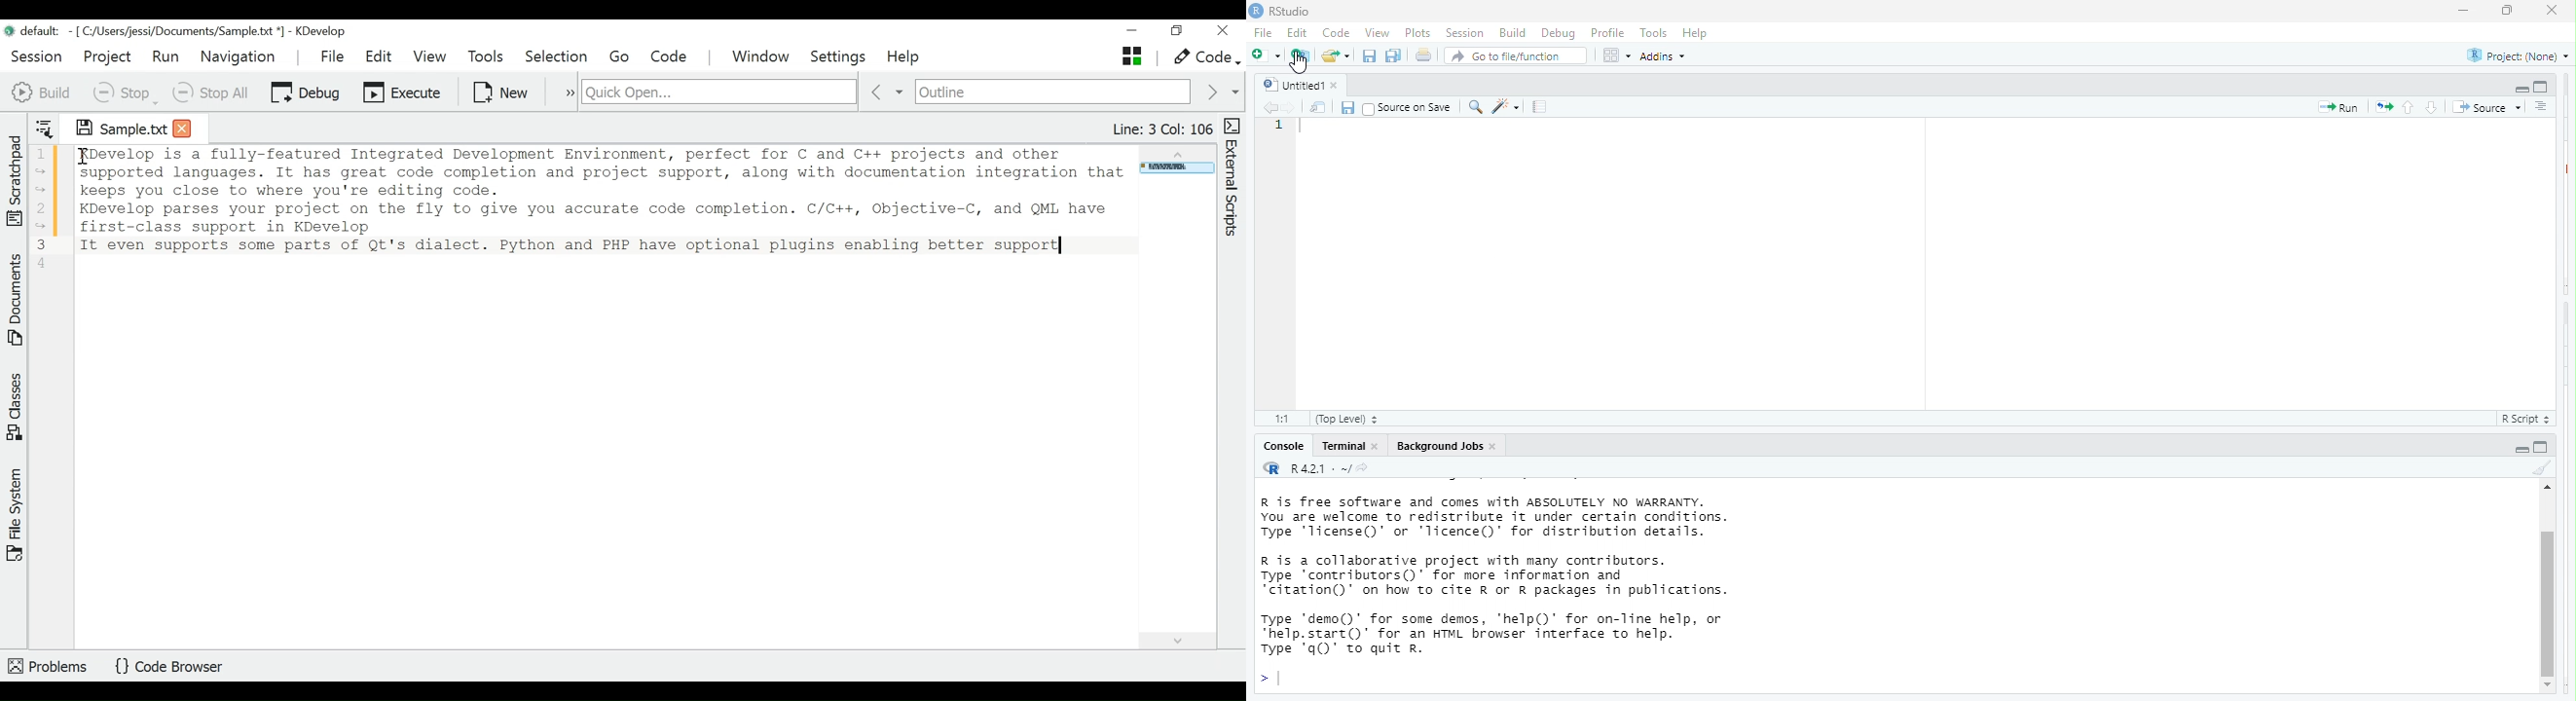  What do you see at coordinates (1408, 108) in the screenshot?
I see ` Source on Save` at bounding box center [1408, 108].